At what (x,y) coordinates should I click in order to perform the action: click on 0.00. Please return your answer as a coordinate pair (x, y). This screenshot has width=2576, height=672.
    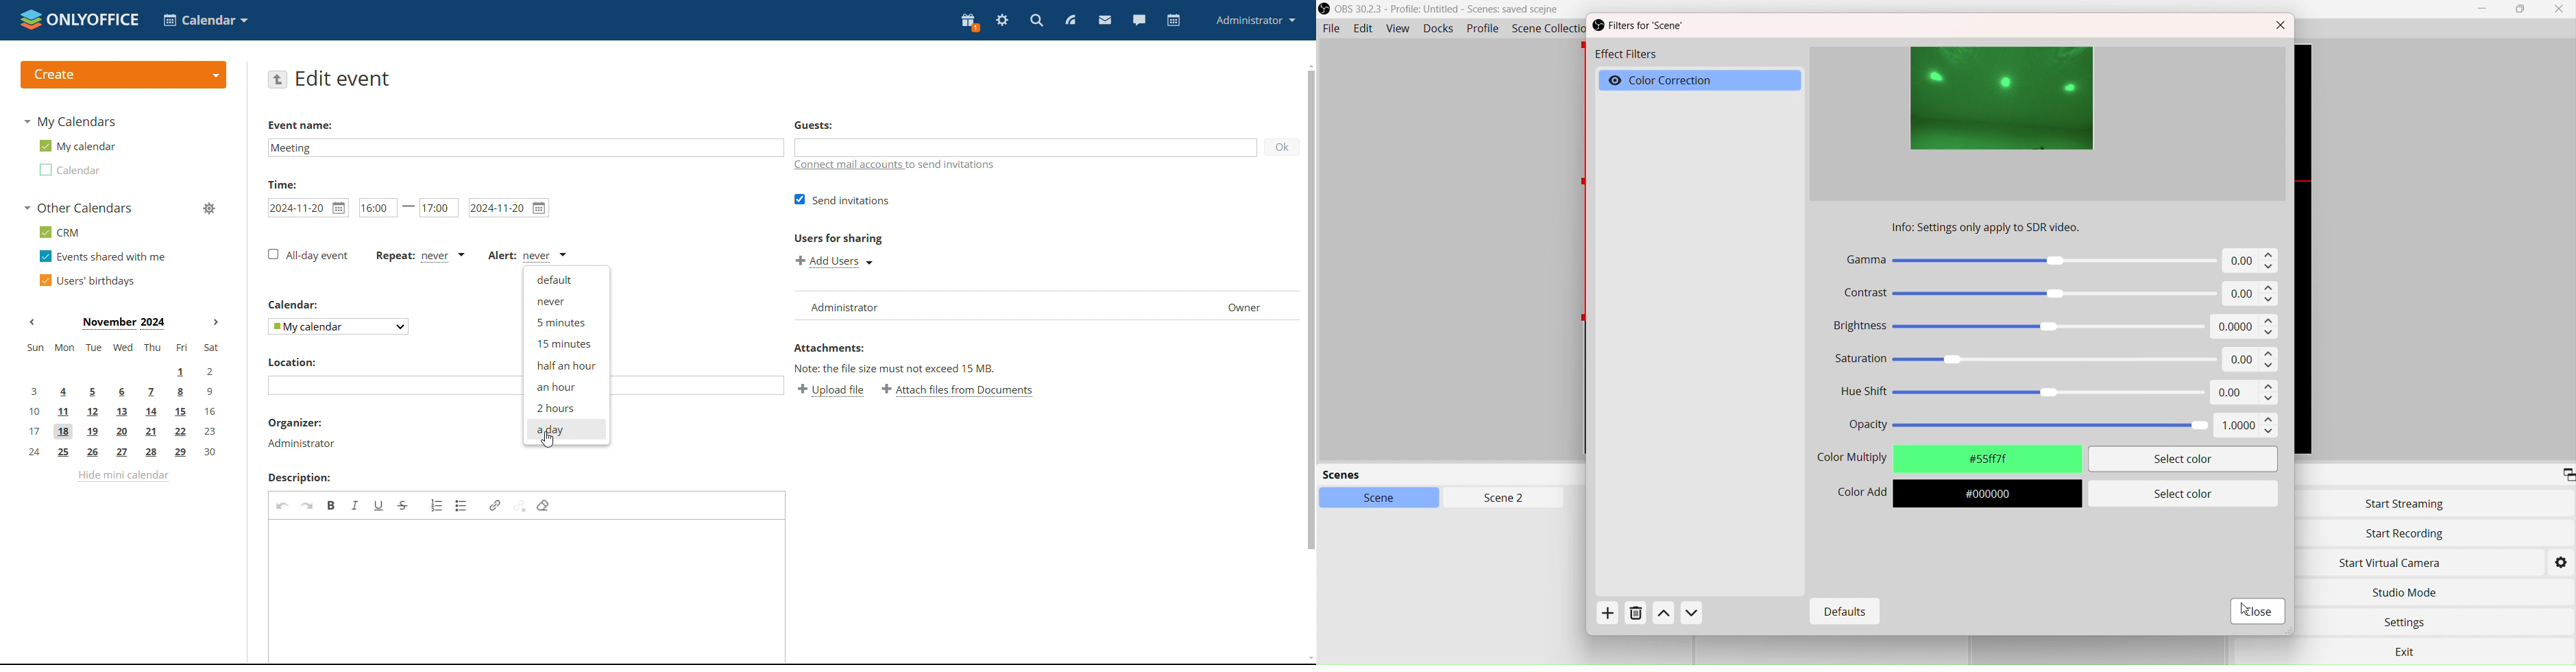
    Looking at the image, I should click on (2252, 294).